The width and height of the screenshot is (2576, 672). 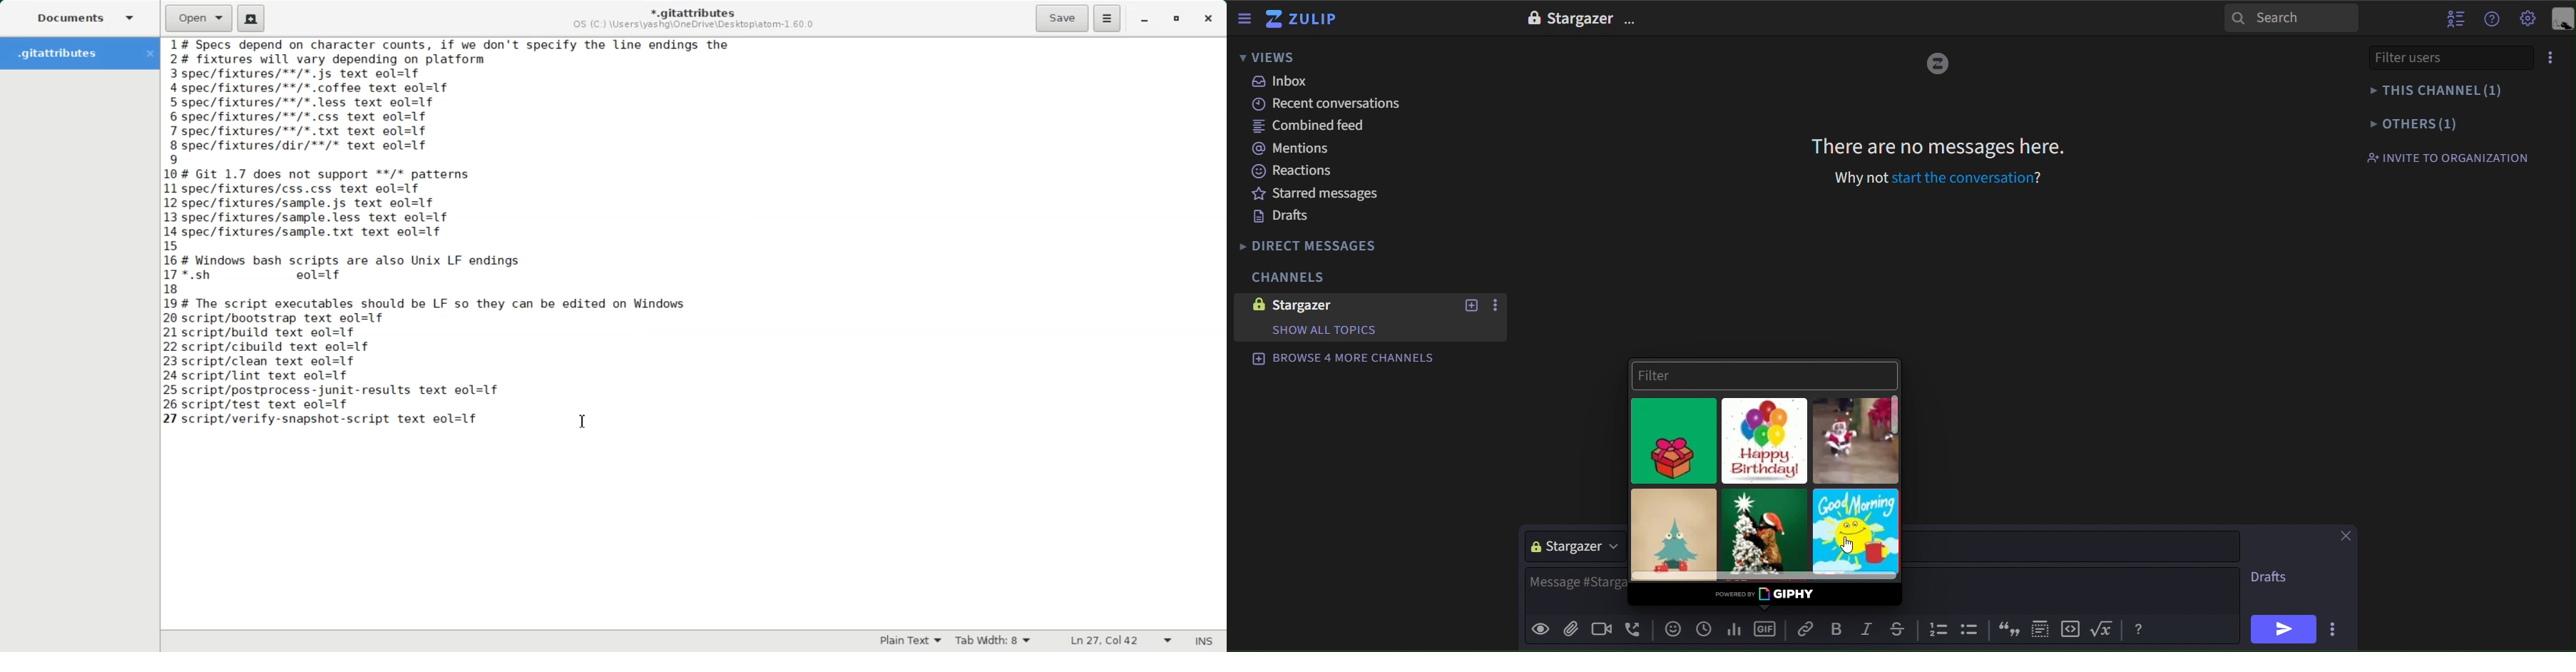 I want to click on personal menu, so click(x=2562, y=20).